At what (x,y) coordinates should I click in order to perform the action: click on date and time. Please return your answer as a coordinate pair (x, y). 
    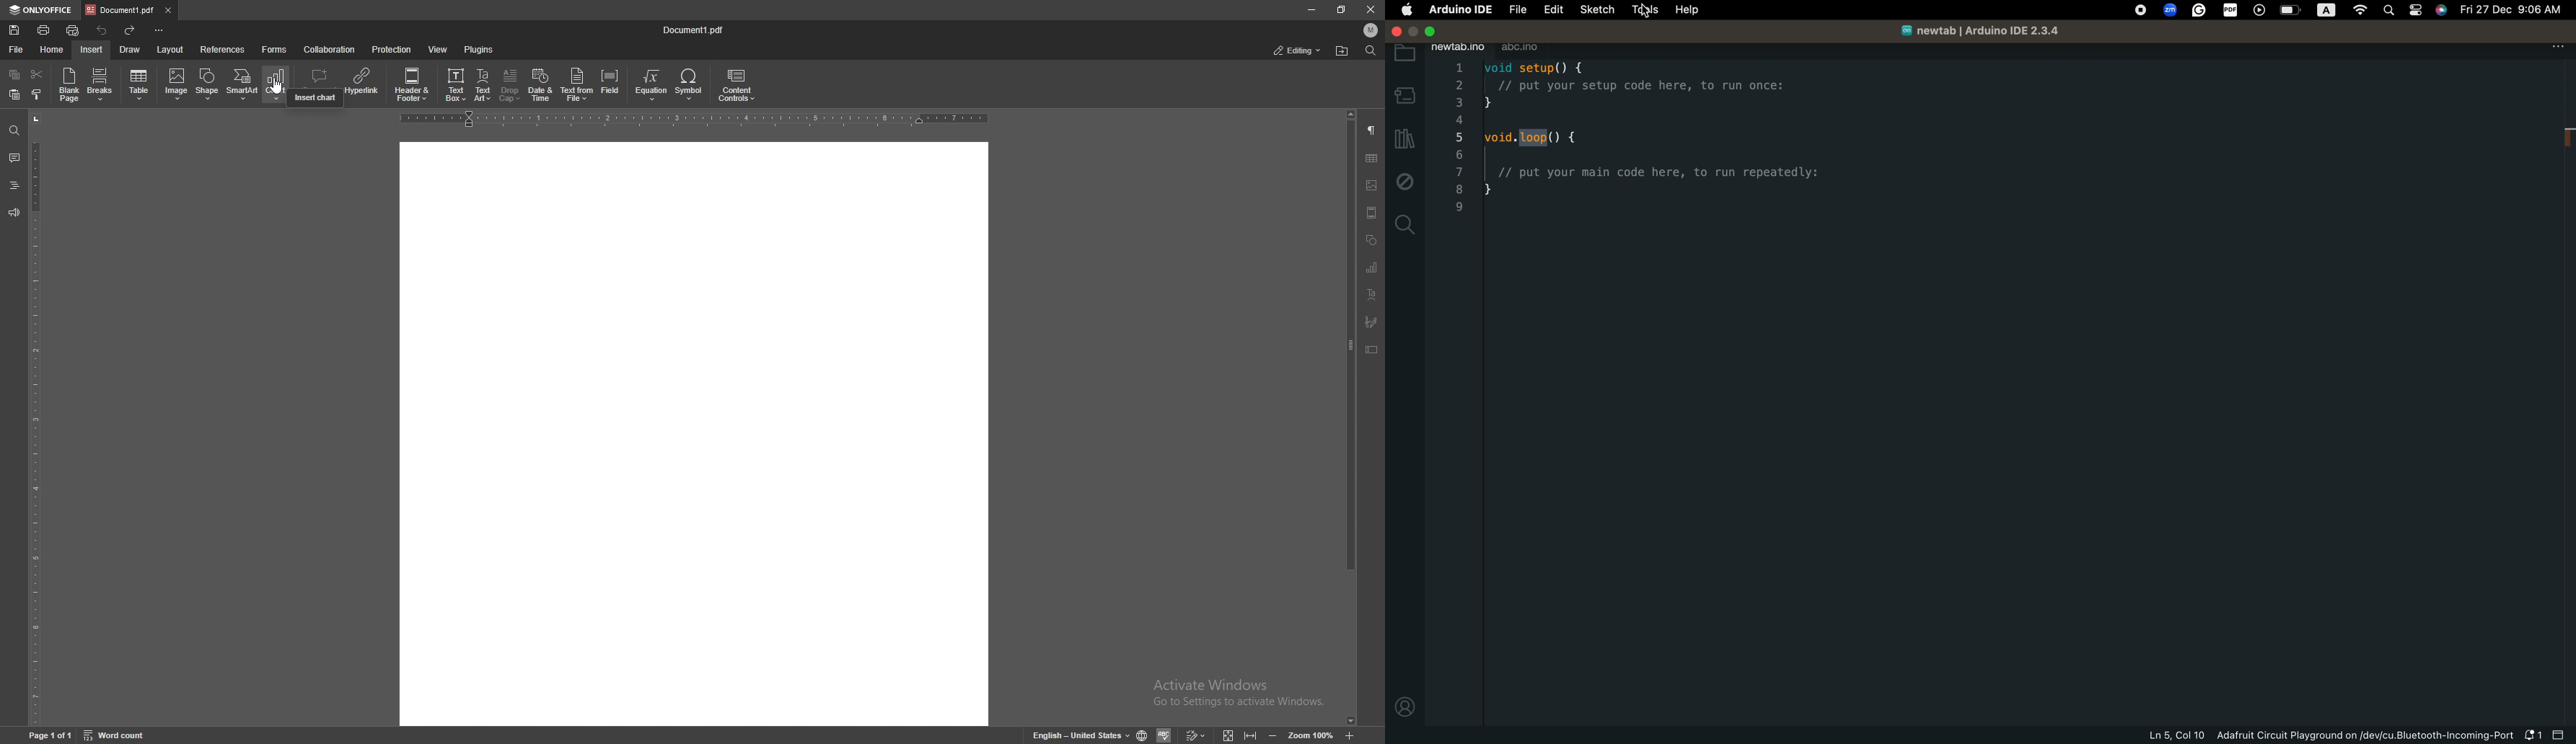
    Looking at the image, I should click on (540, 86).